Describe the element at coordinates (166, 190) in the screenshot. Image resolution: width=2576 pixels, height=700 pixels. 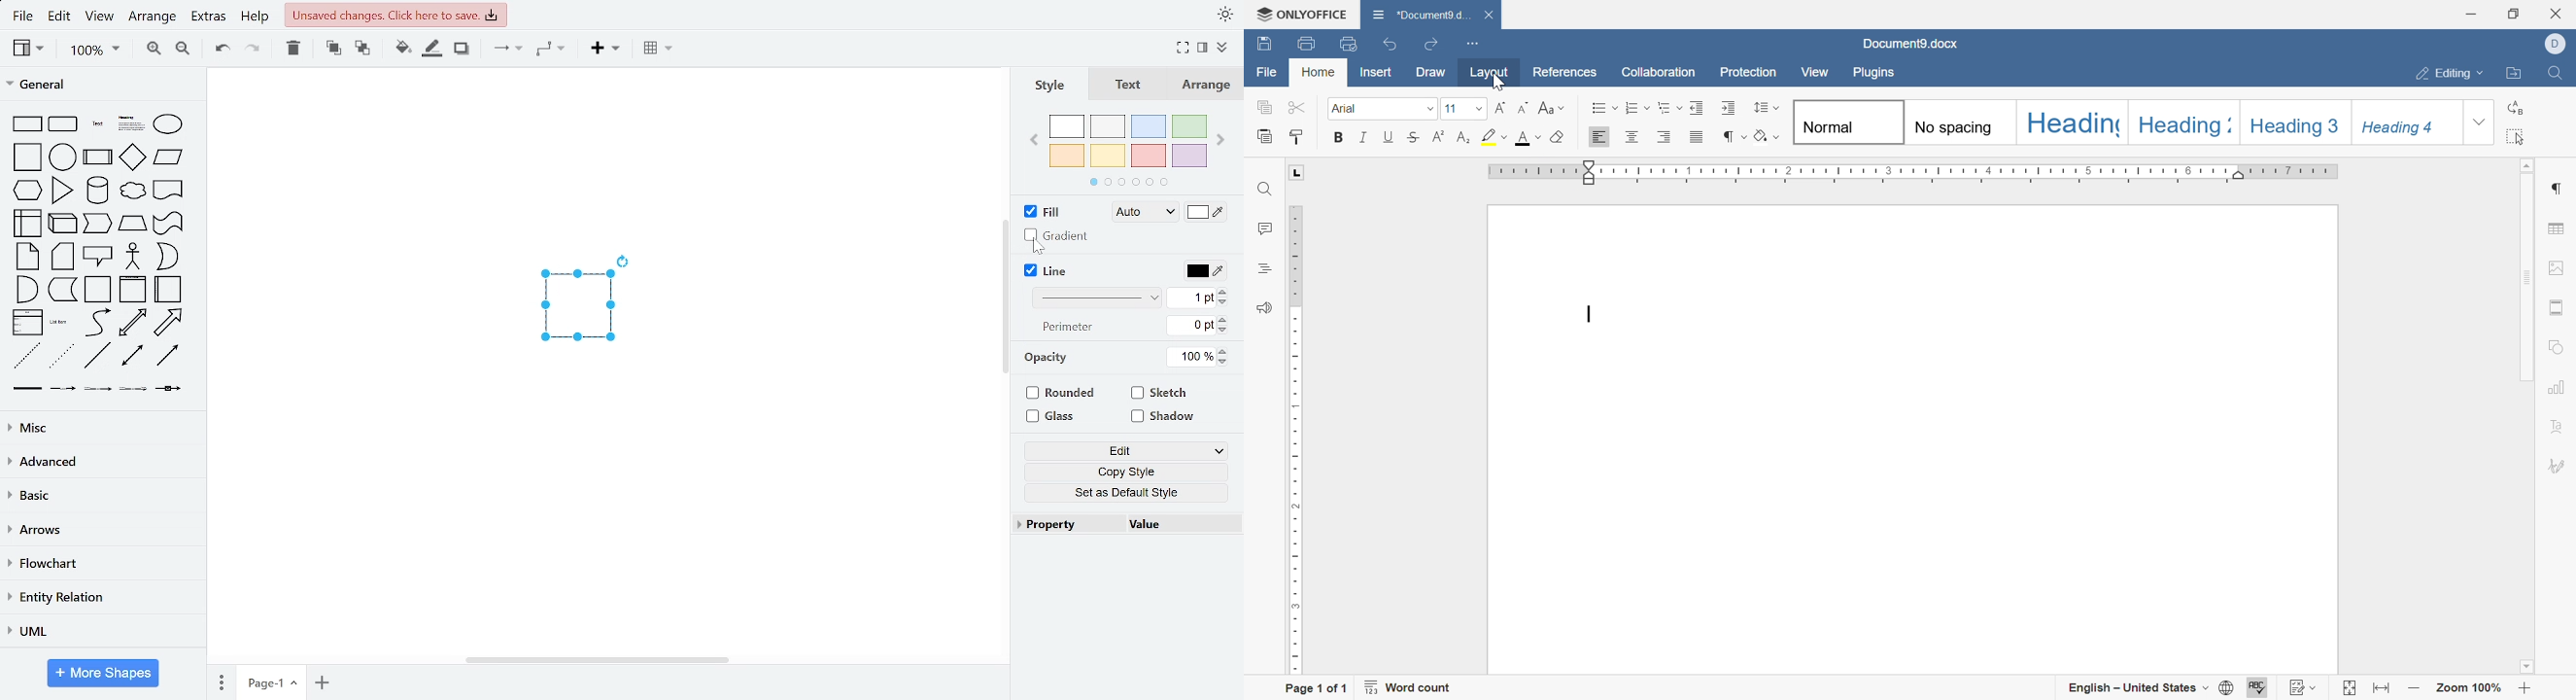
I see `general shapes` at that location.